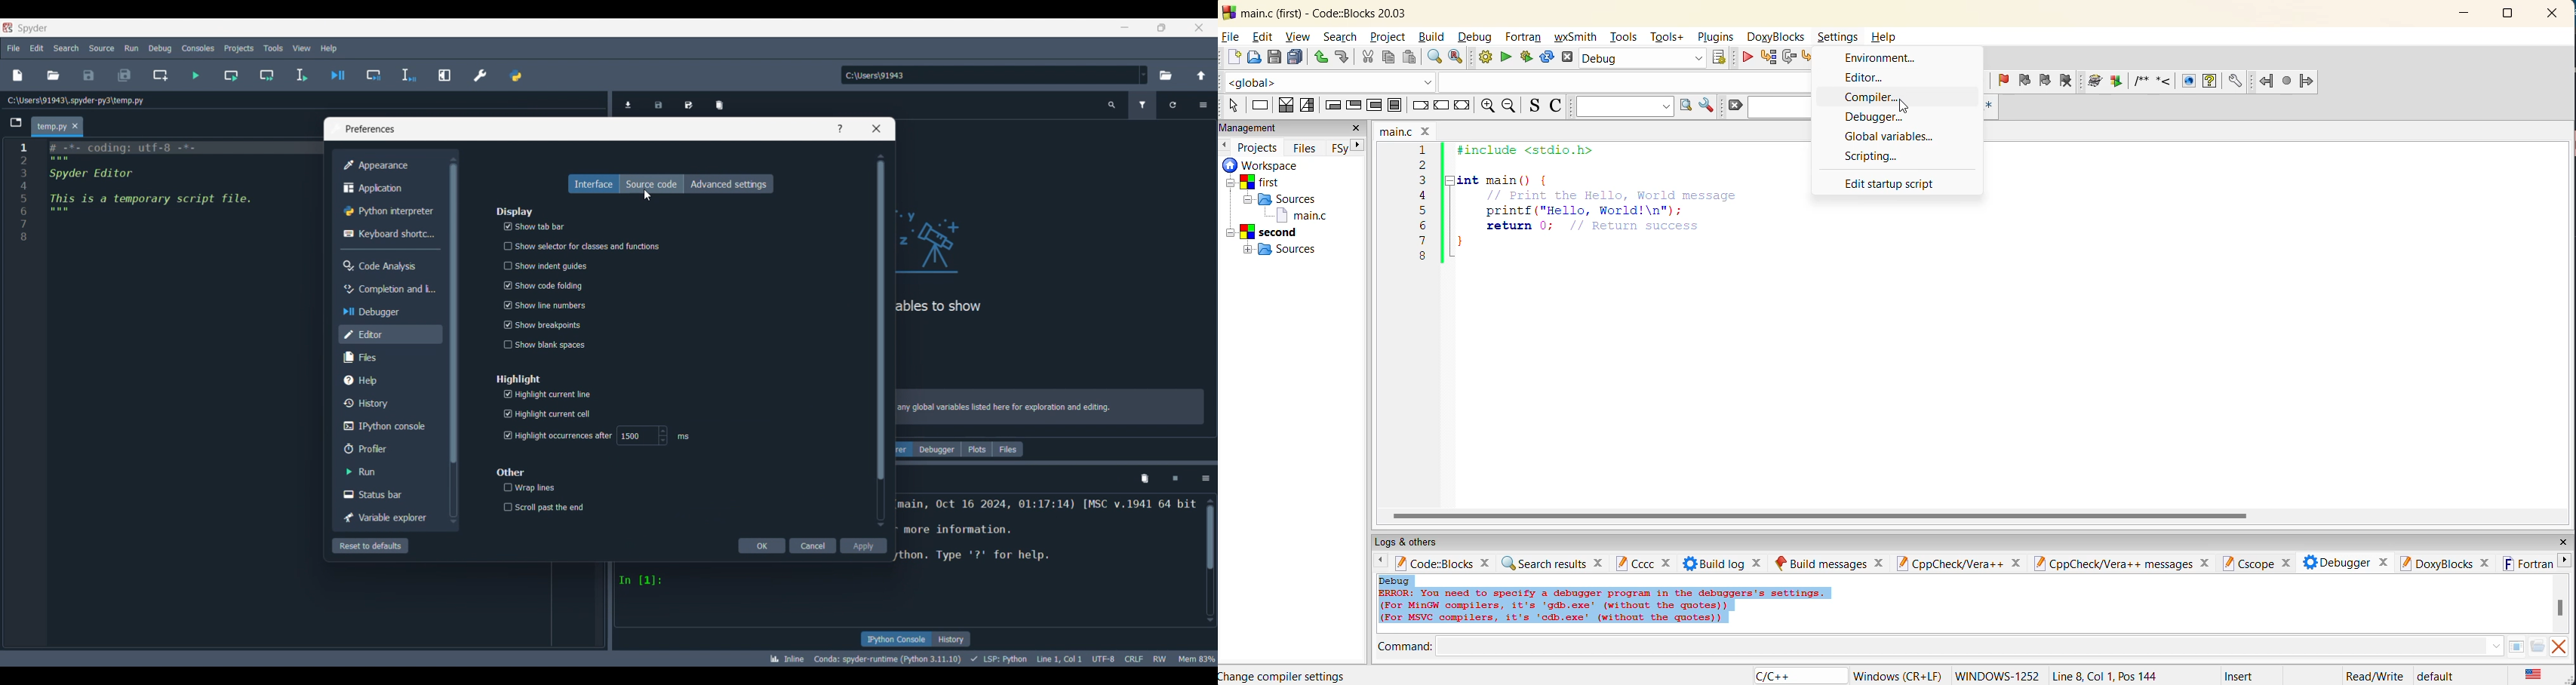 This screenshot has height=700, width=2576. Describe the element at coordinates (1955, 645) in the screenshot. I see `command` at that location.